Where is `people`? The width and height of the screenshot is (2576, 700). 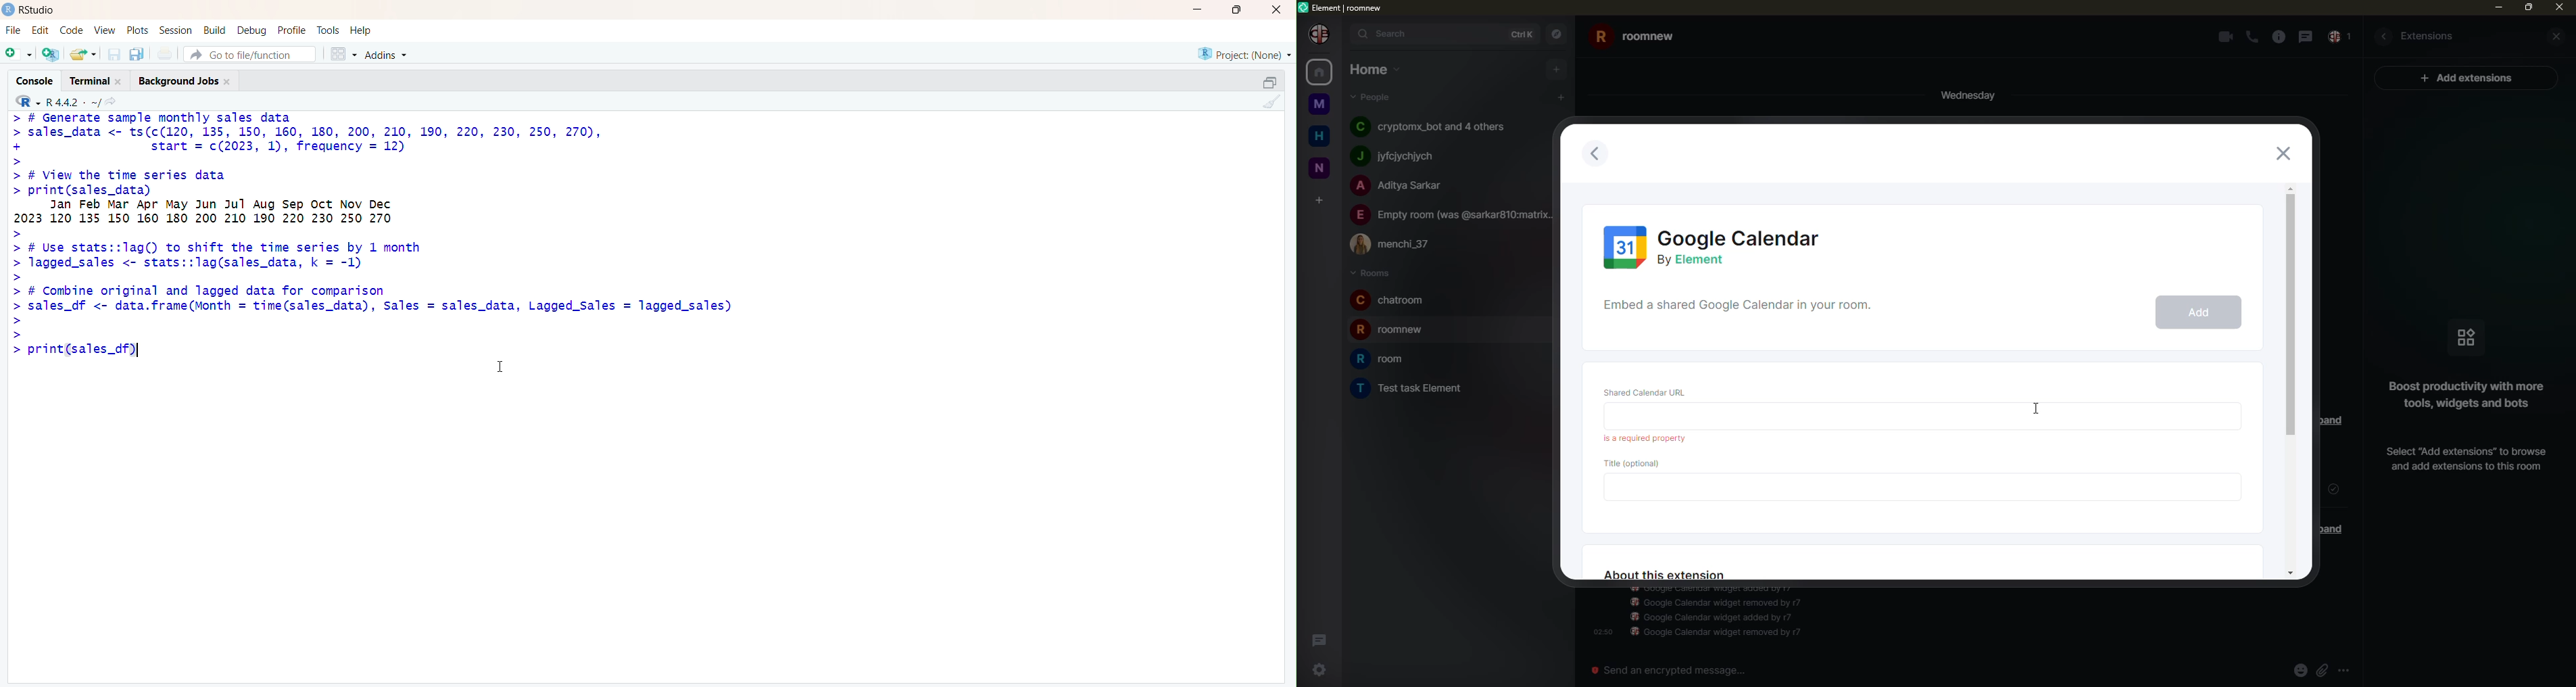
people is located at coordinates (1453, 215).